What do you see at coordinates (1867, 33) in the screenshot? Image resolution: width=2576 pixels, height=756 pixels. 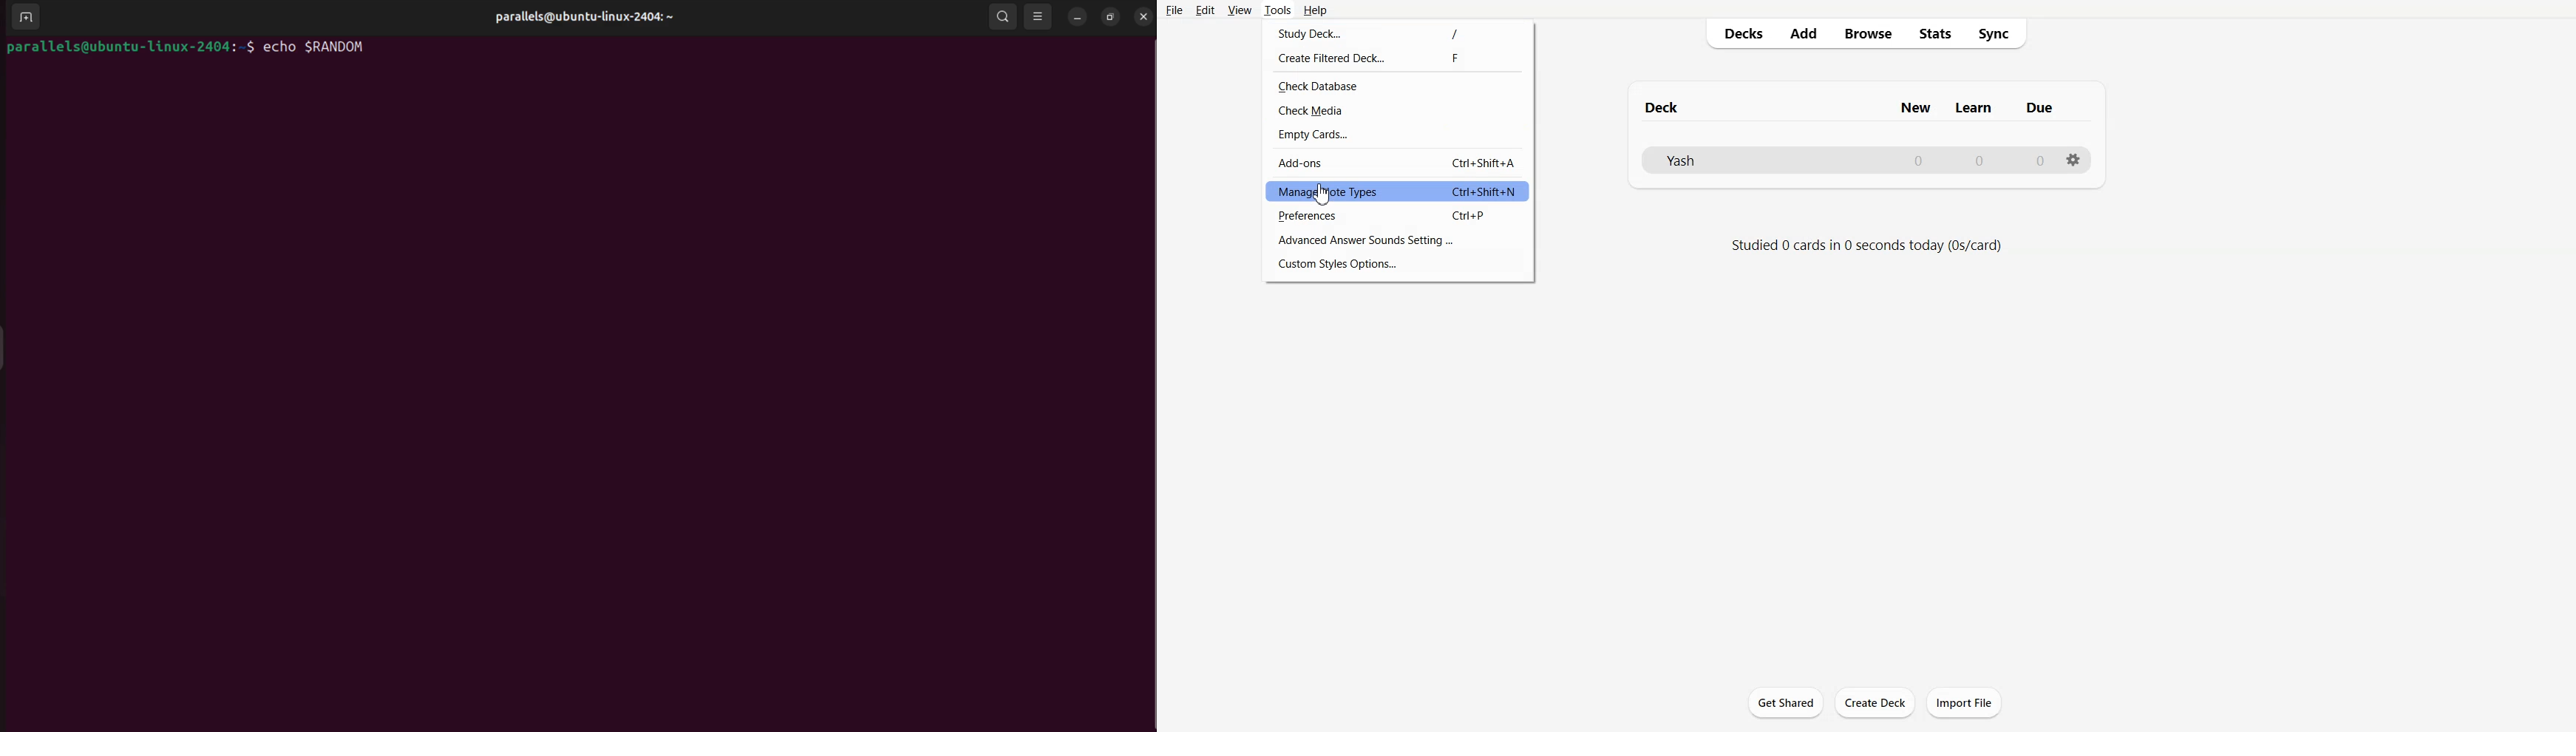 I see `Browse` at bounding box center [1867, 33].